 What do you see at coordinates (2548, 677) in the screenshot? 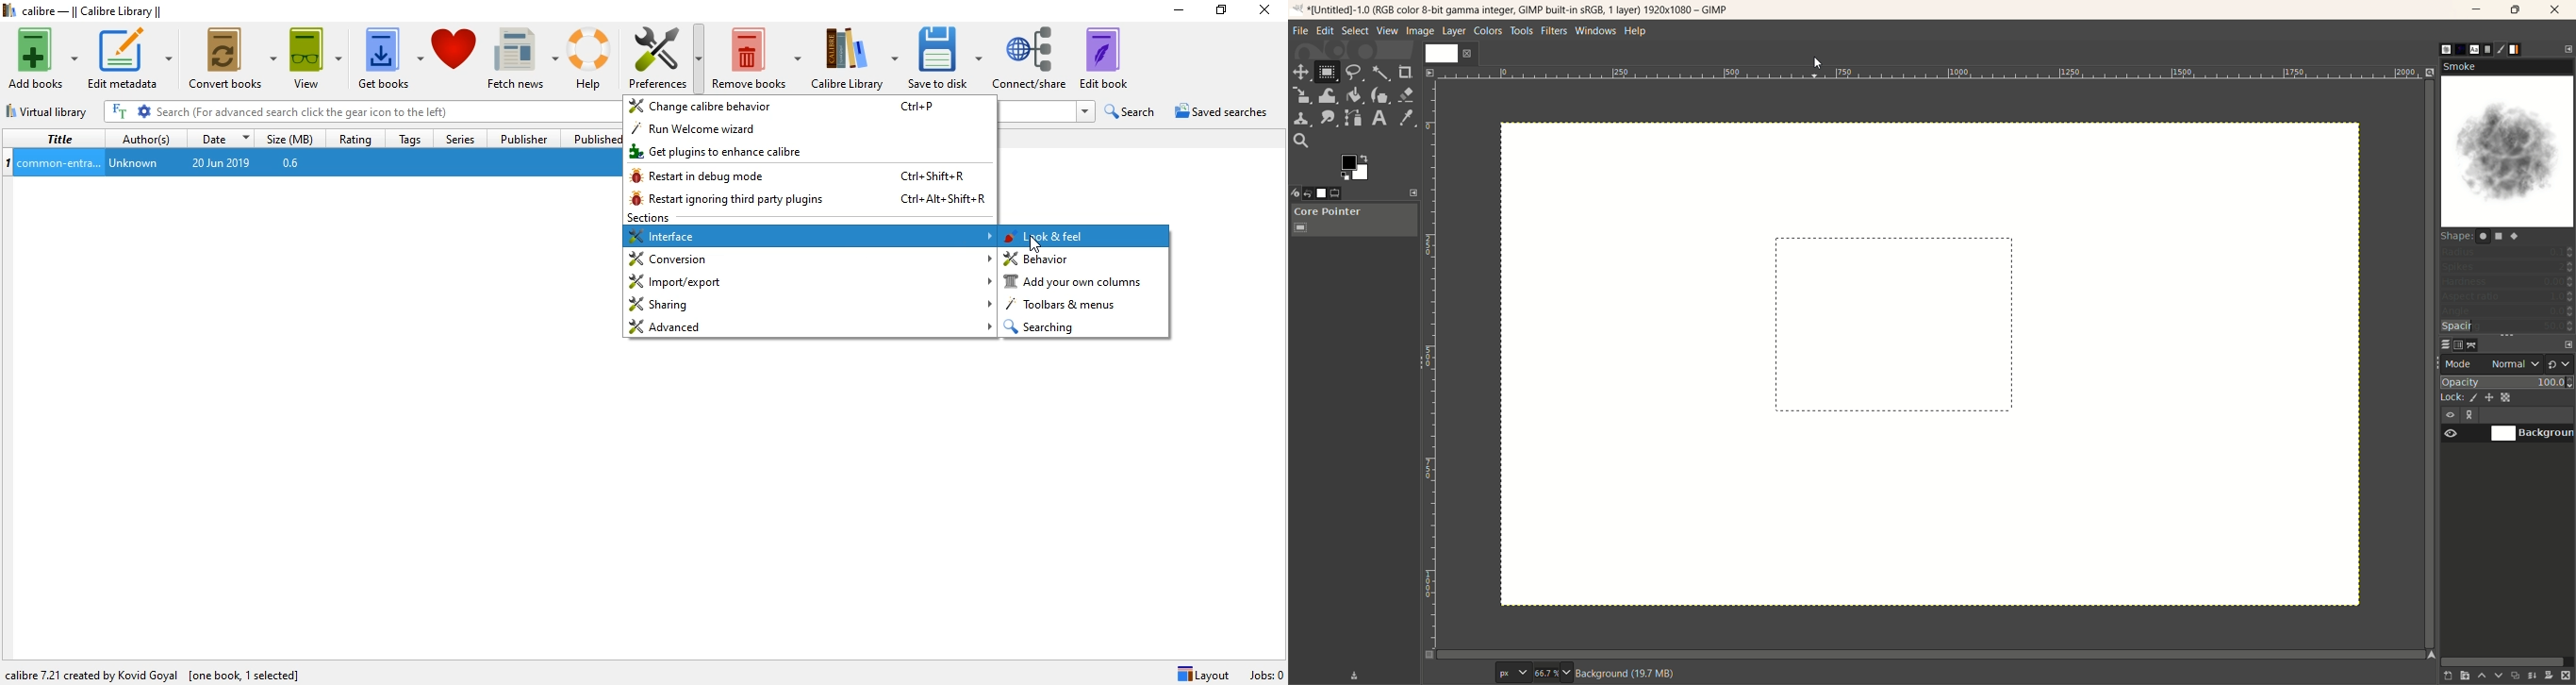
I see `add a mask` at bounding box center [2548, 677].